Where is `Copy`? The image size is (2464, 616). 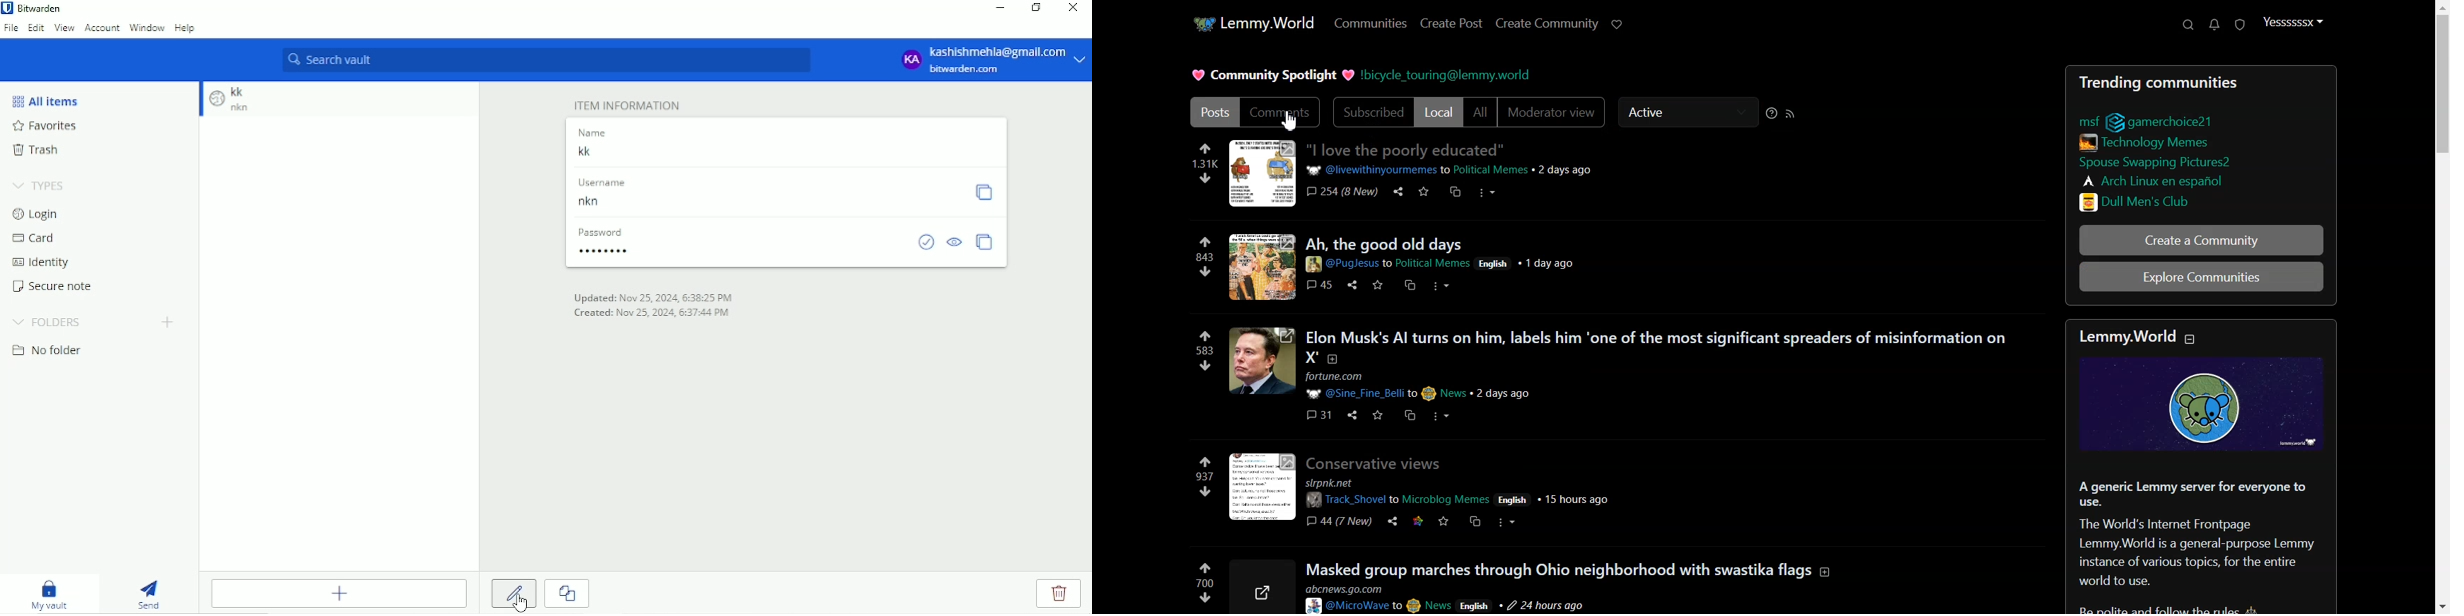
Copy is located at coordinates (984, 192).